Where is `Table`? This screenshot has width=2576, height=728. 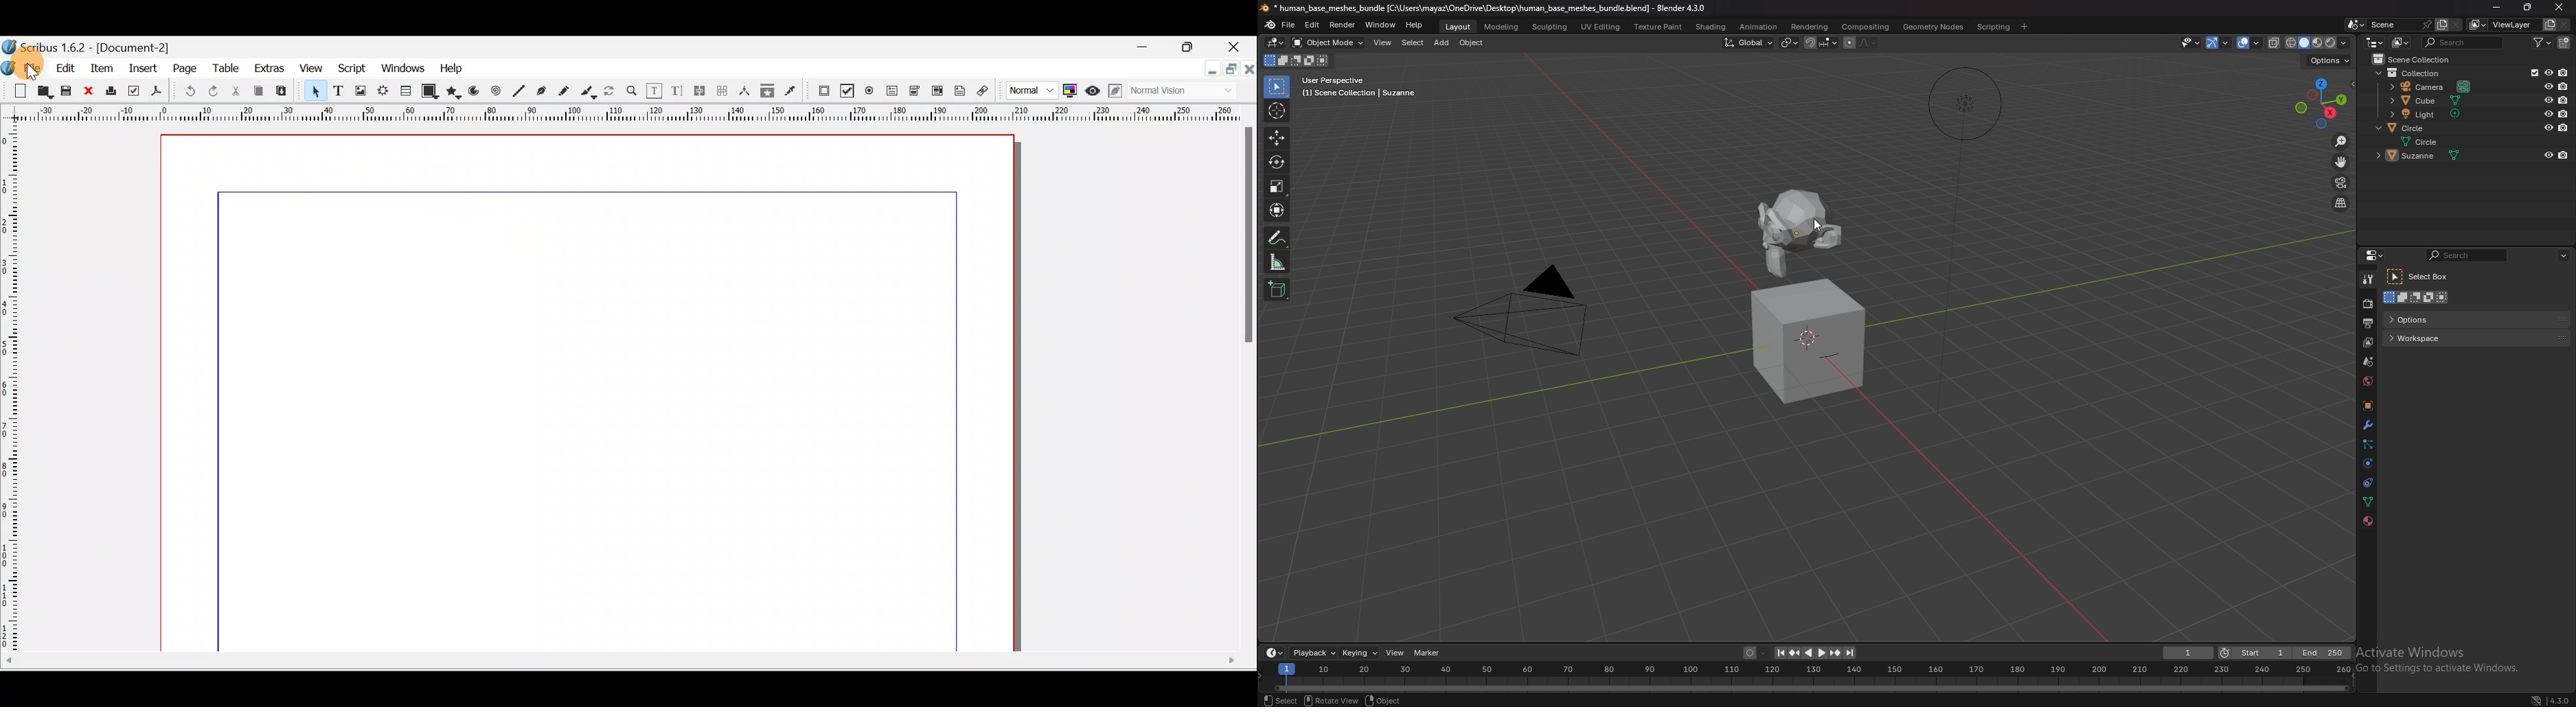
Table is located at coordinates (229, 67).